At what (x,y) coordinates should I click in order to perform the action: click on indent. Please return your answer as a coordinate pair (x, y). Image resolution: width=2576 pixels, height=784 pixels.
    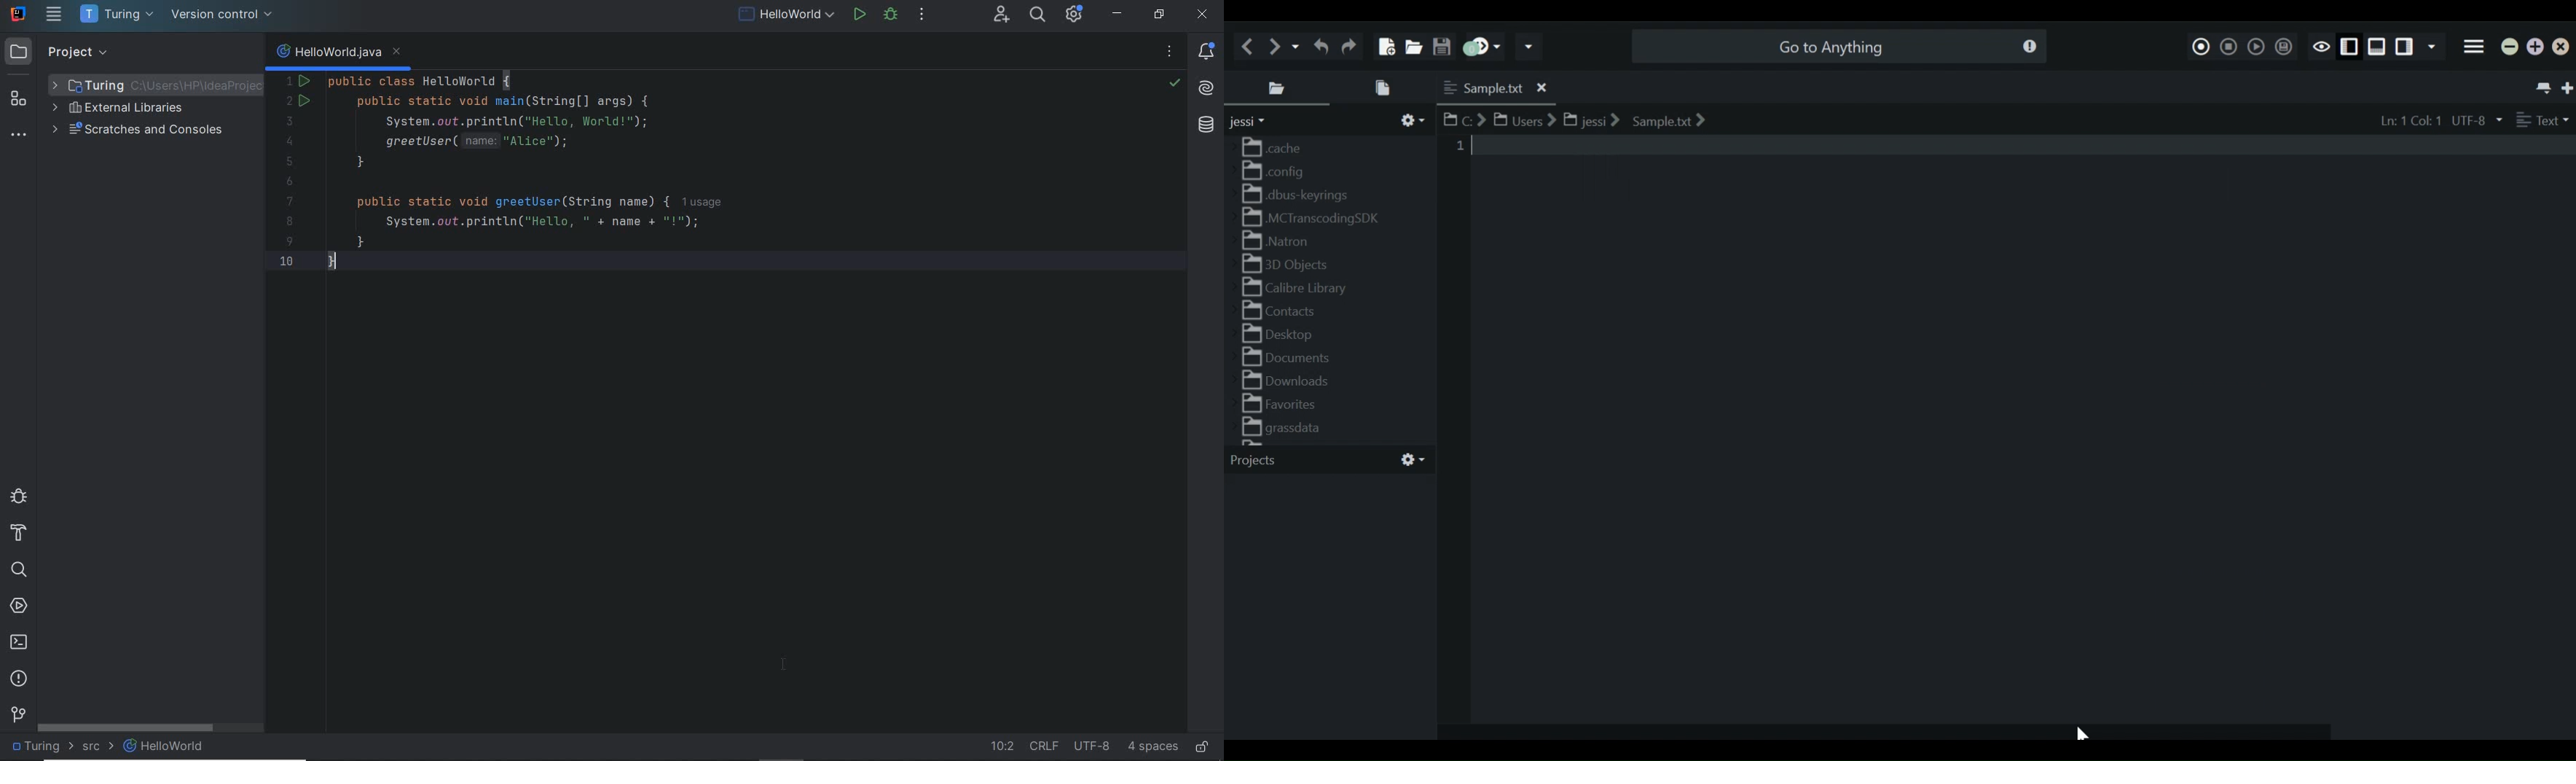
    Looking at the image, I should click on (1152, 747).